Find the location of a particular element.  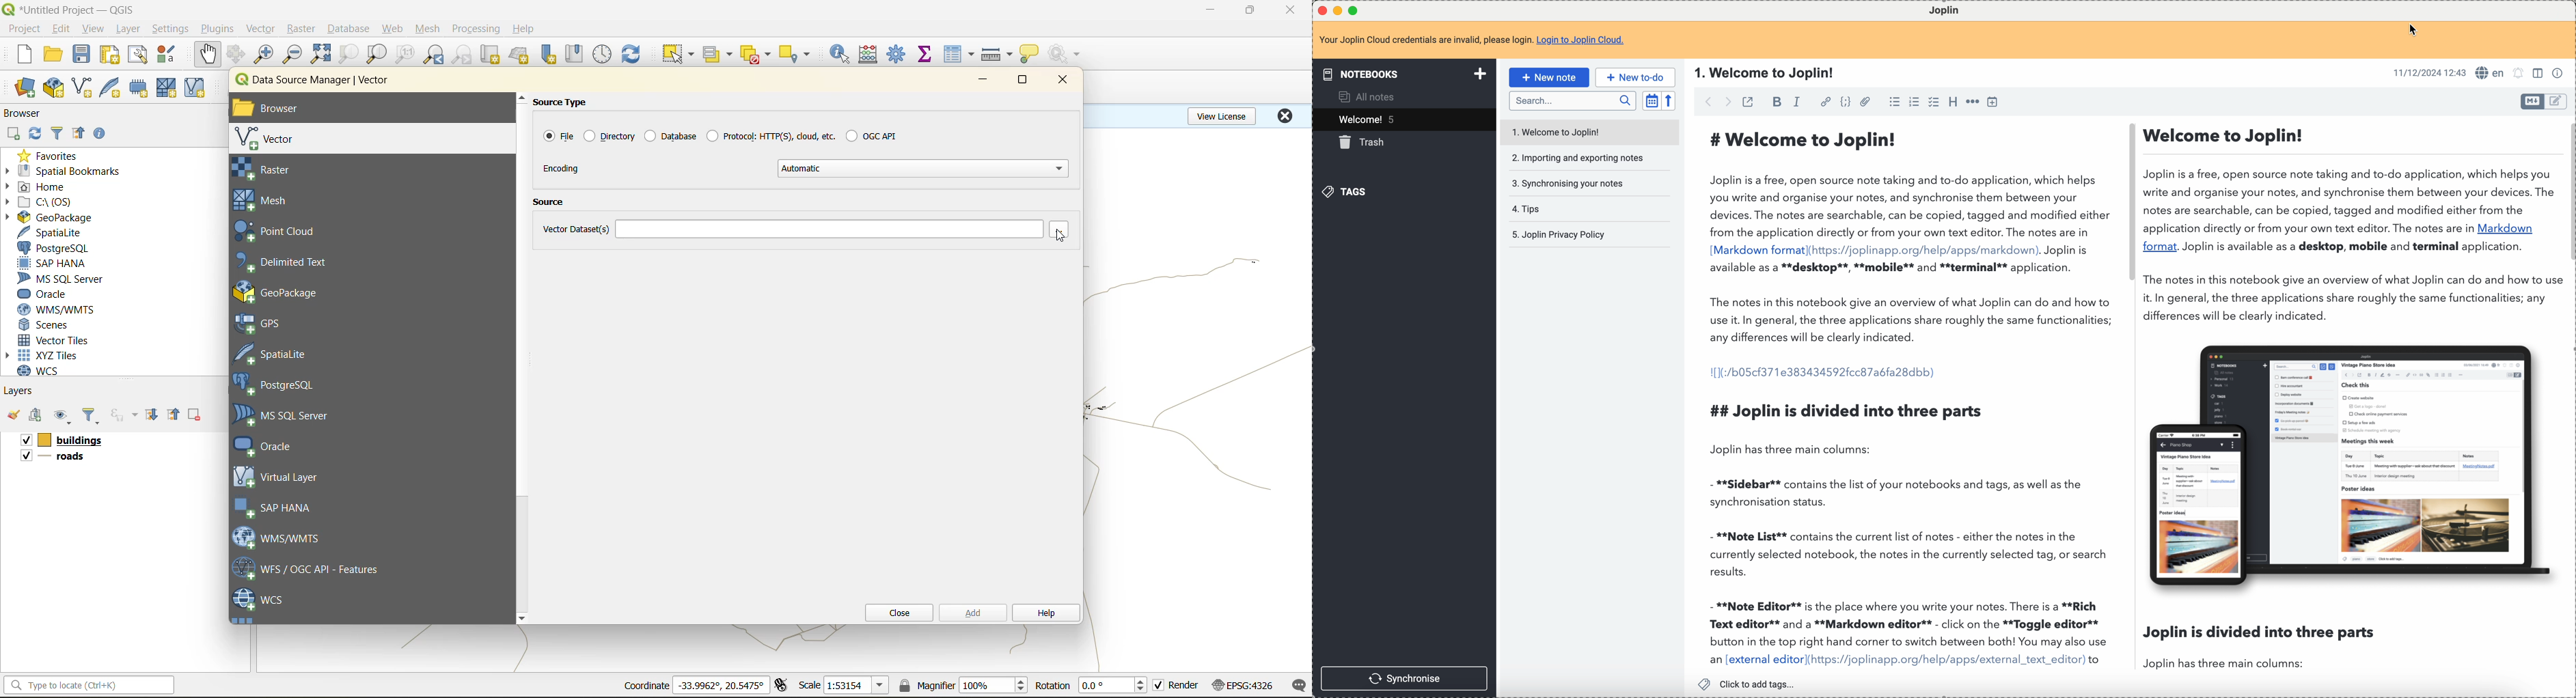

back is located at coordinates (1704, 102).